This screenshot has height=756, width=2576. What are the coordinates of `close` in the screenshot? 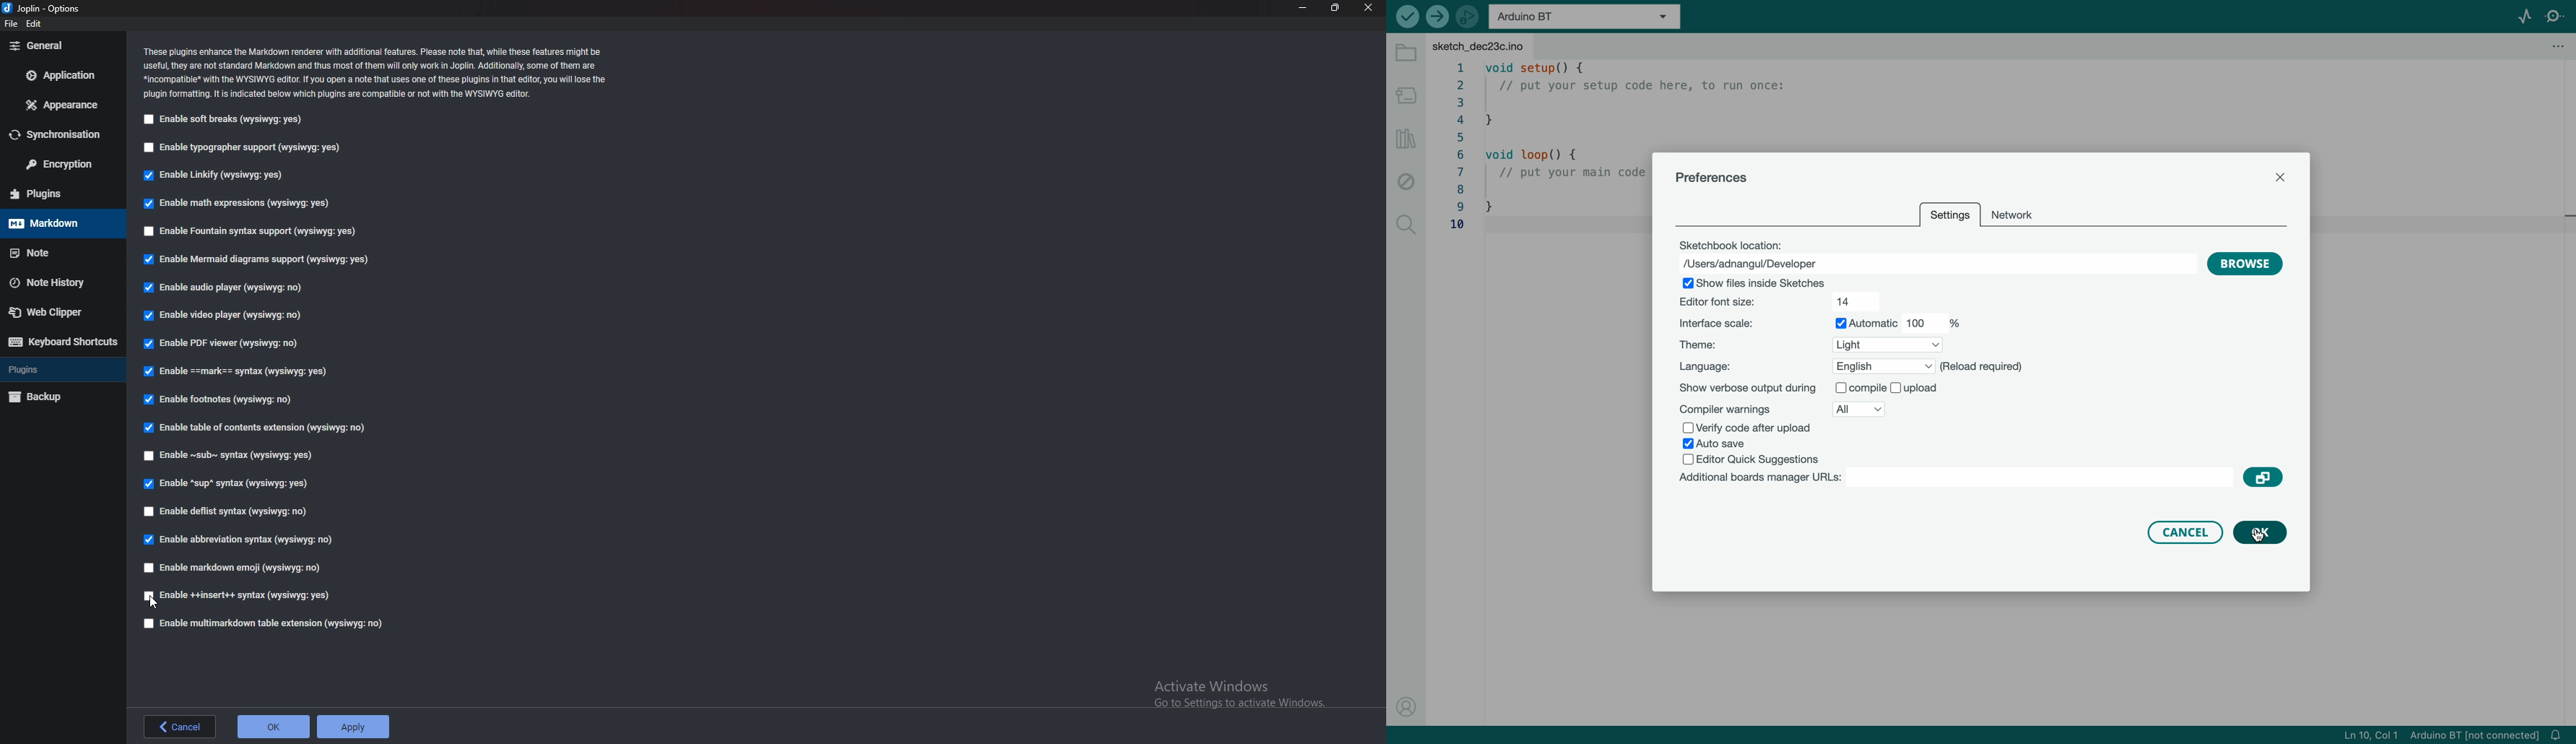 It's located at (1370, 7).